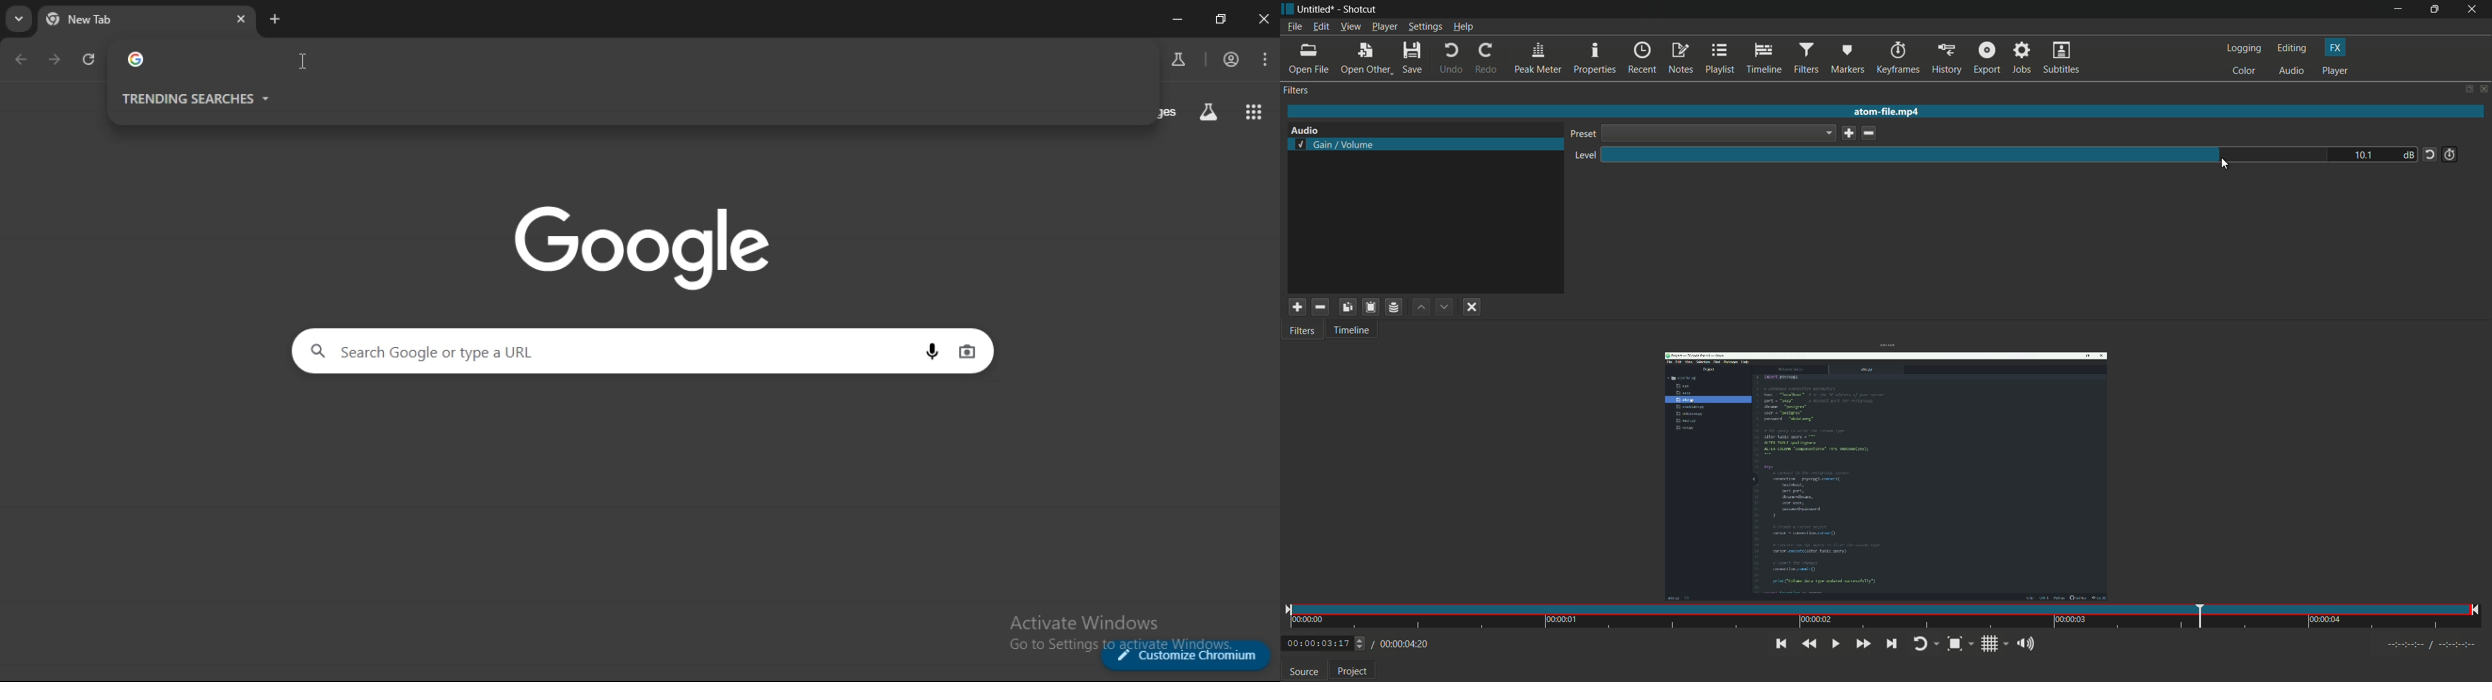 This screenshot has height=700, width=2492. Describe the element at coordinates (2435, 9) in the screenshot. I see `maximize` at that location.